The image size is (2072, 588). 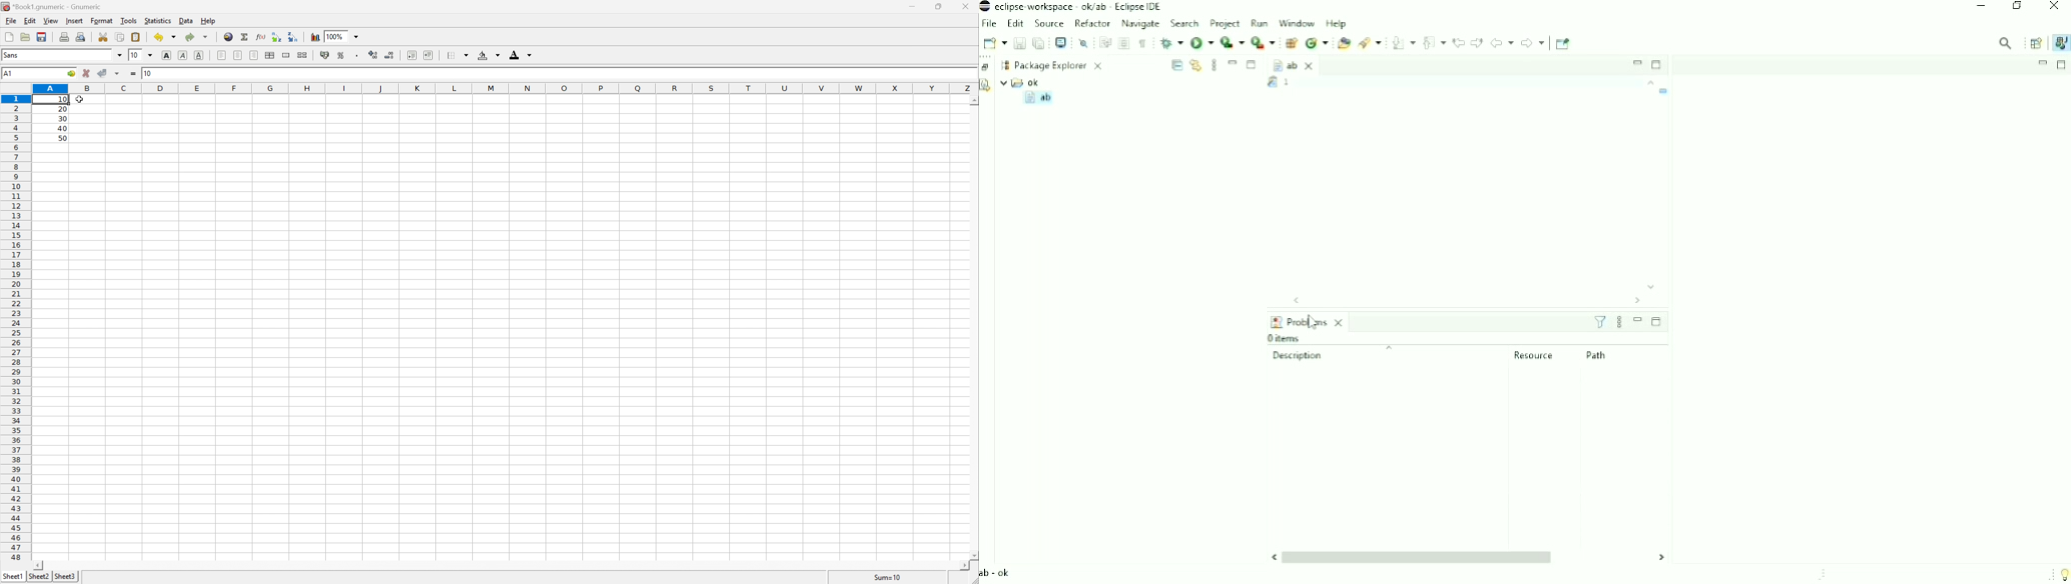 What do you see at coordinates (25, 37) in the screenshot?
I see `Open a file` at bounding box center [25, 37].